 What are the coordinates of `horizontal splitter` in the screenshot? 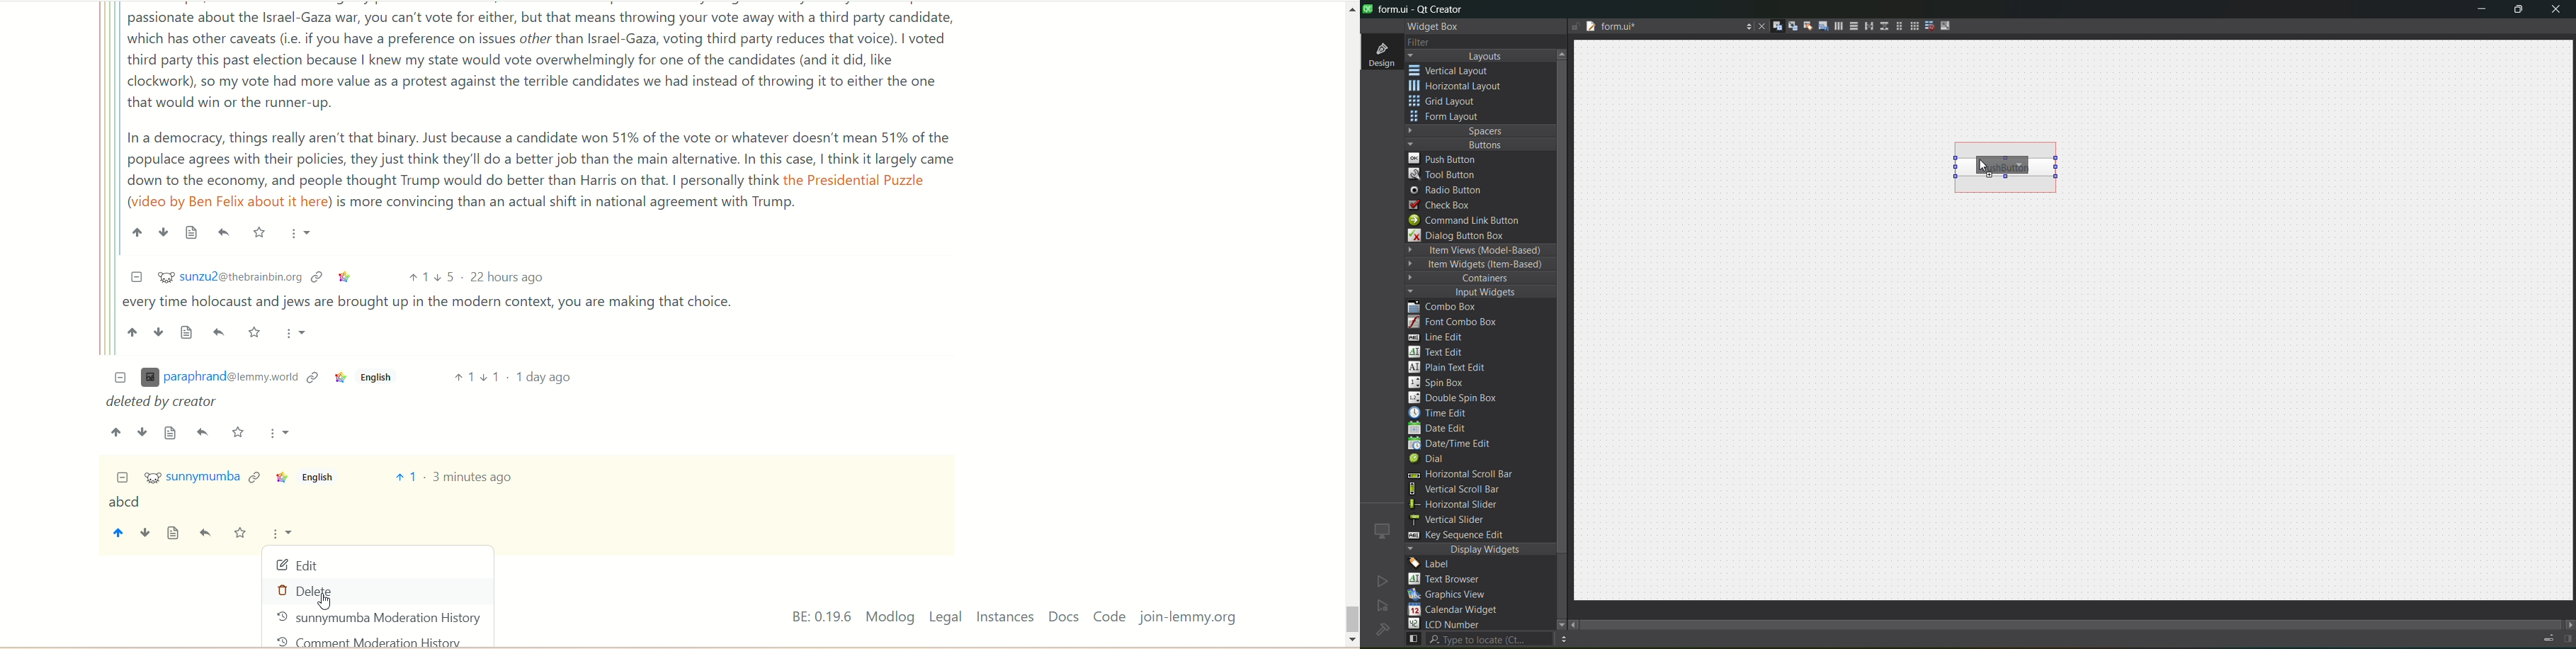 It's located at (1865, 27).